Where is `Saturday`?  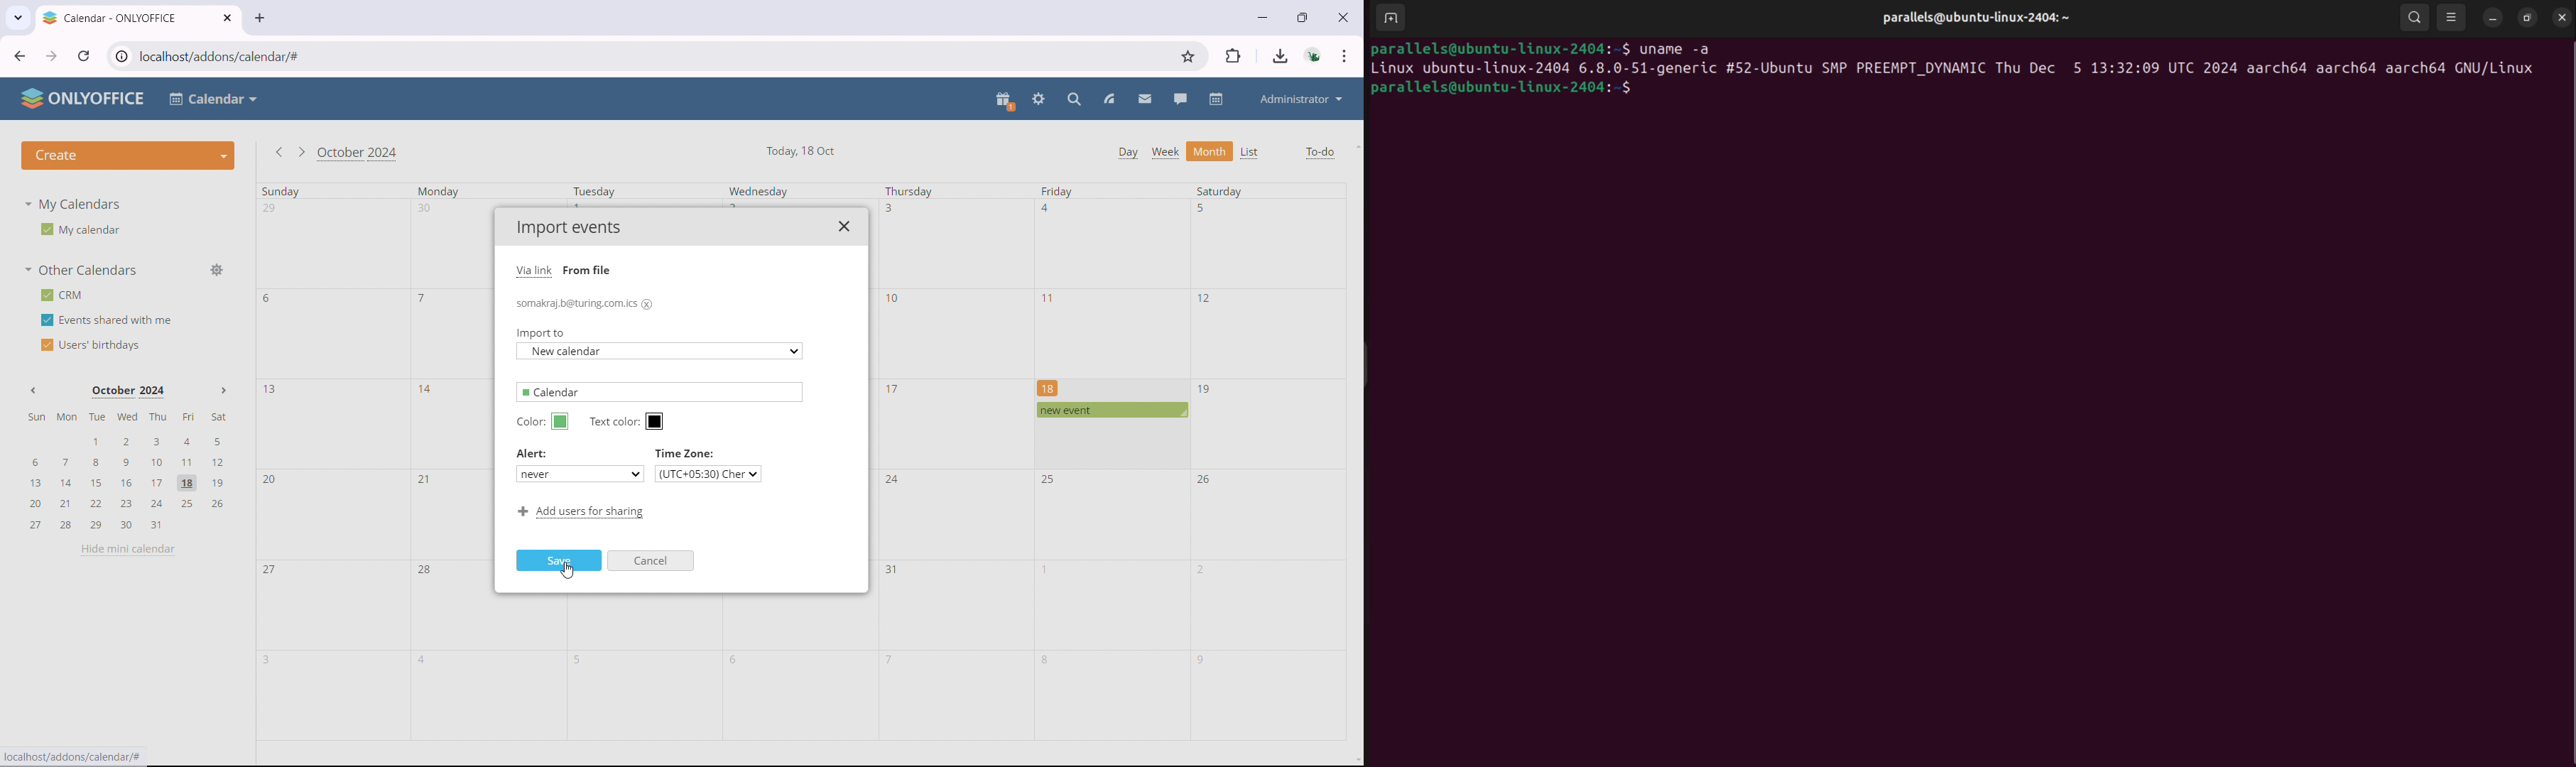 Saturday is located at coordinates (1219, 190).